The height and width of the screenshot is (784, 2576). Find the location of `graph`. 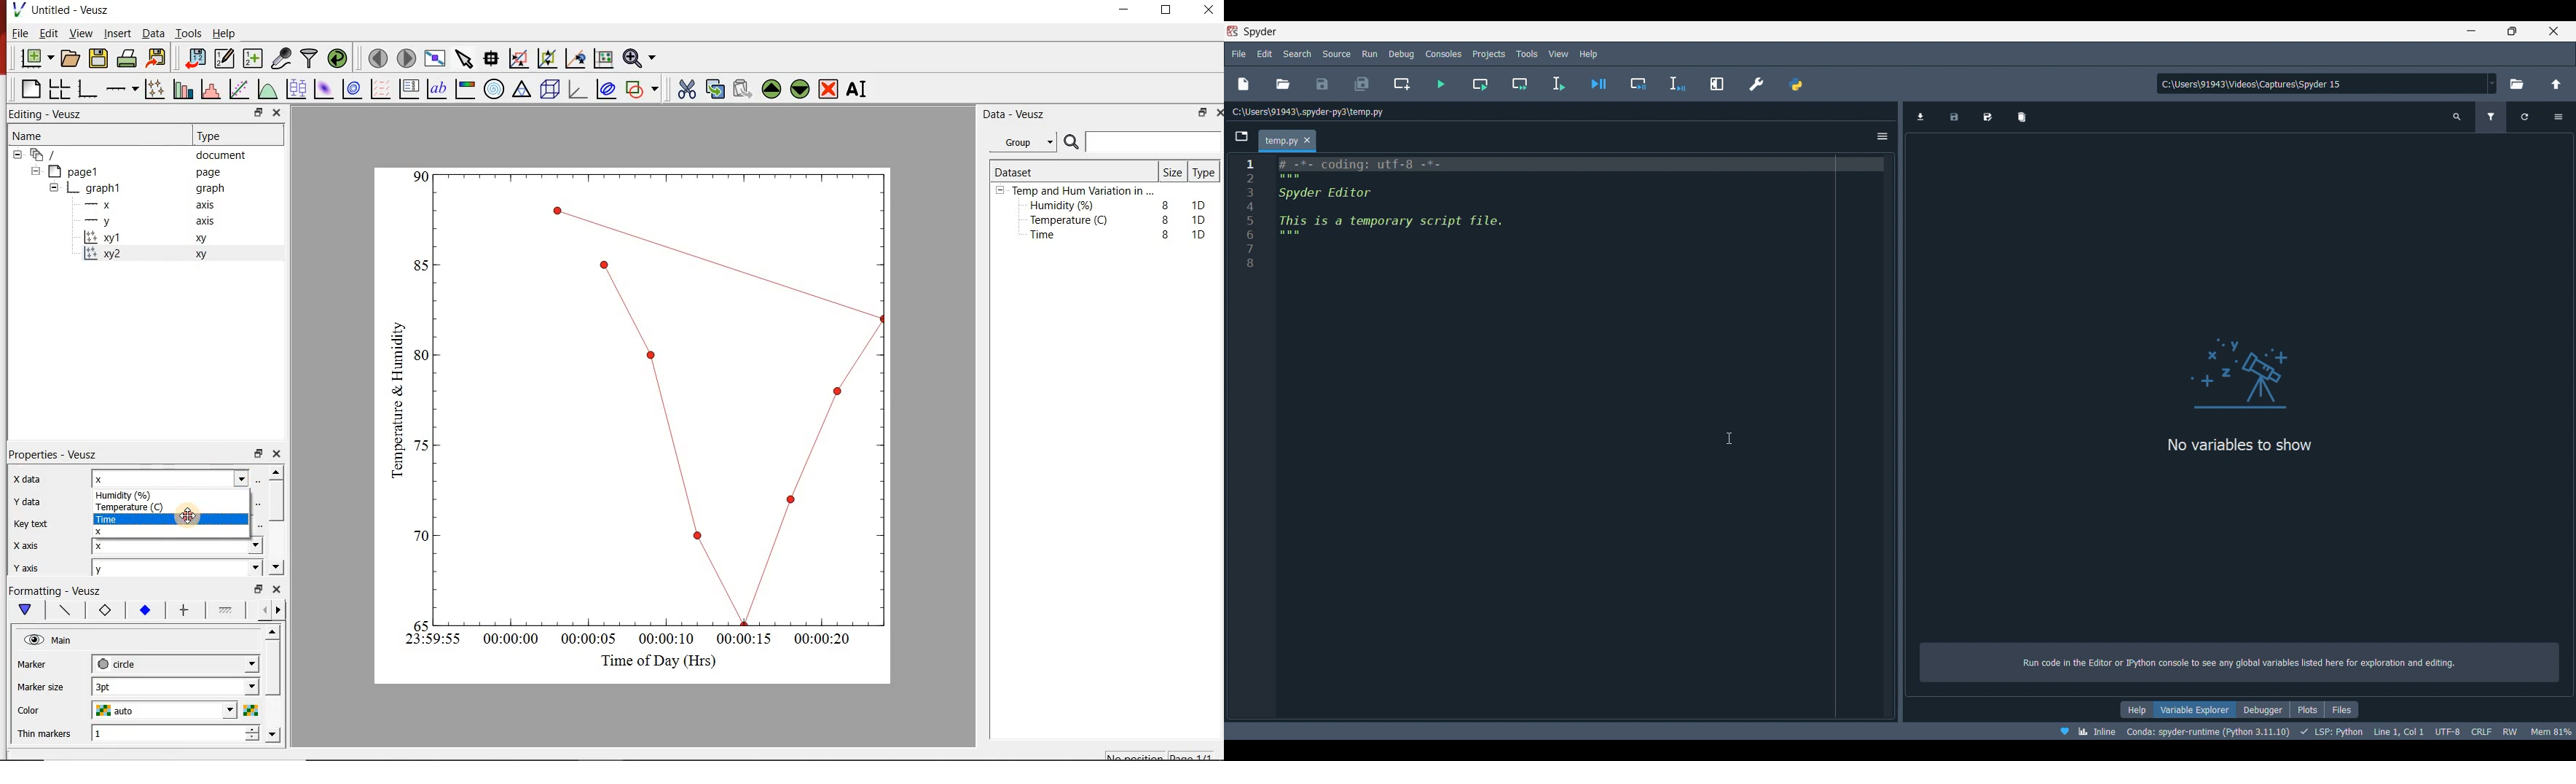

graph is located at coordinates (210, 190).